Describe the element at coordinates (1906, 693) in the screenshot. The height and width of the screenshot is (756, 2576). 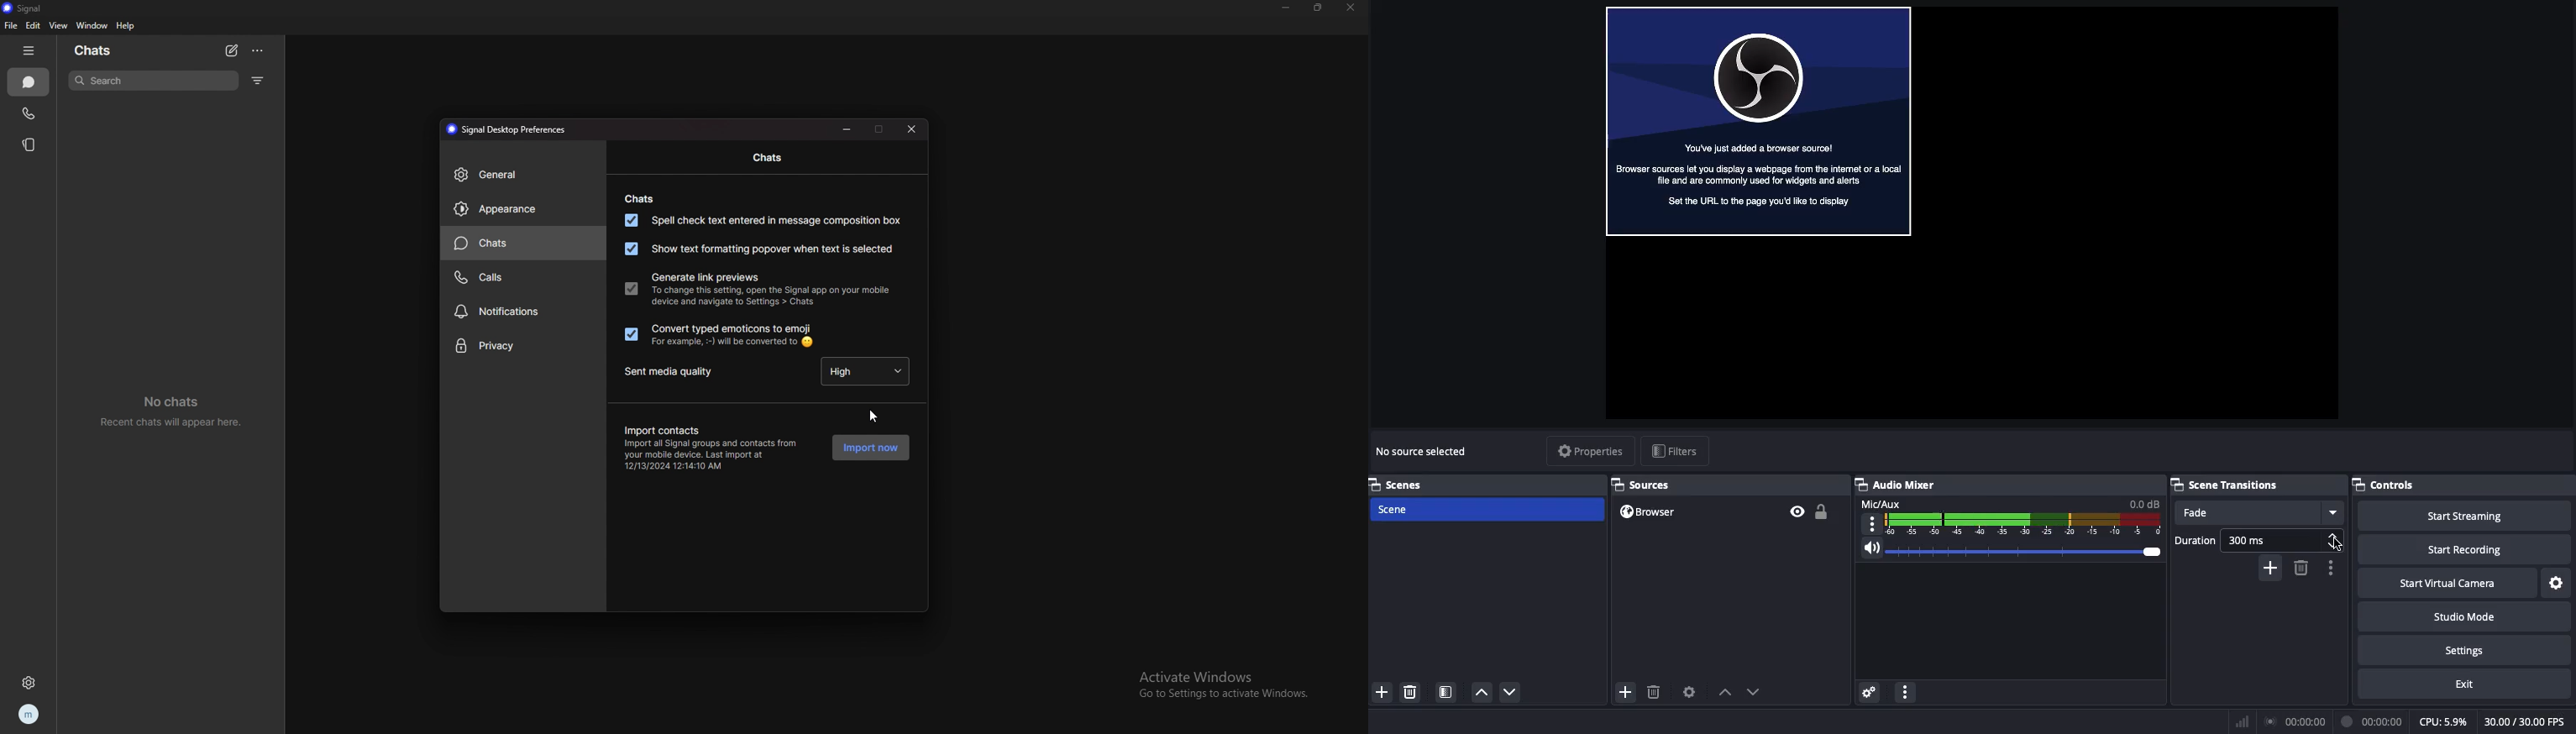
I see `Options` at that location.